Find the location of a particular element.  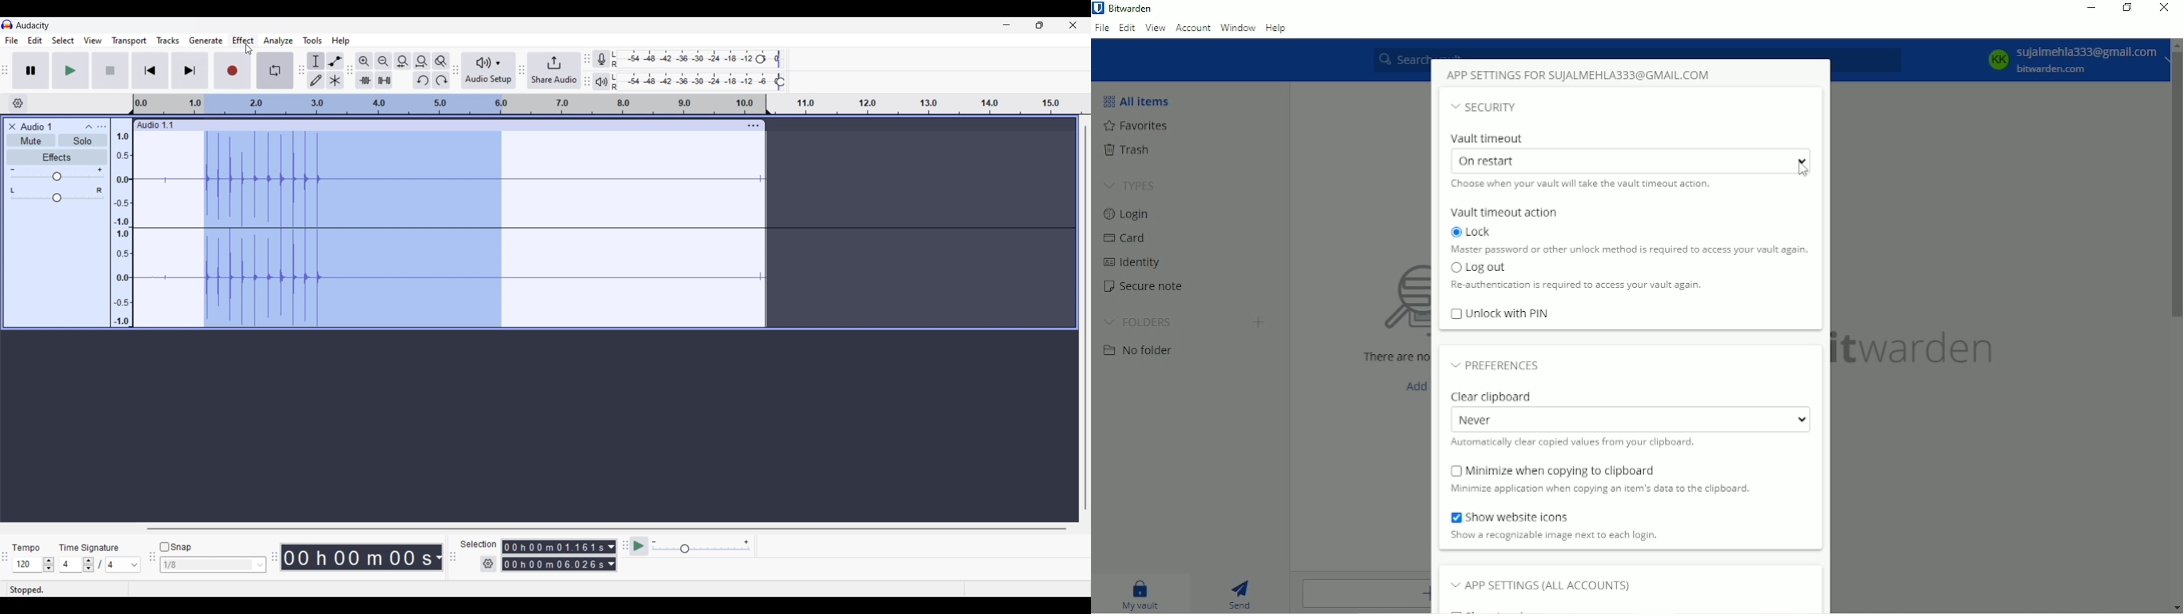

Increase/Decrease tempo is located at coordinates (48, 565).